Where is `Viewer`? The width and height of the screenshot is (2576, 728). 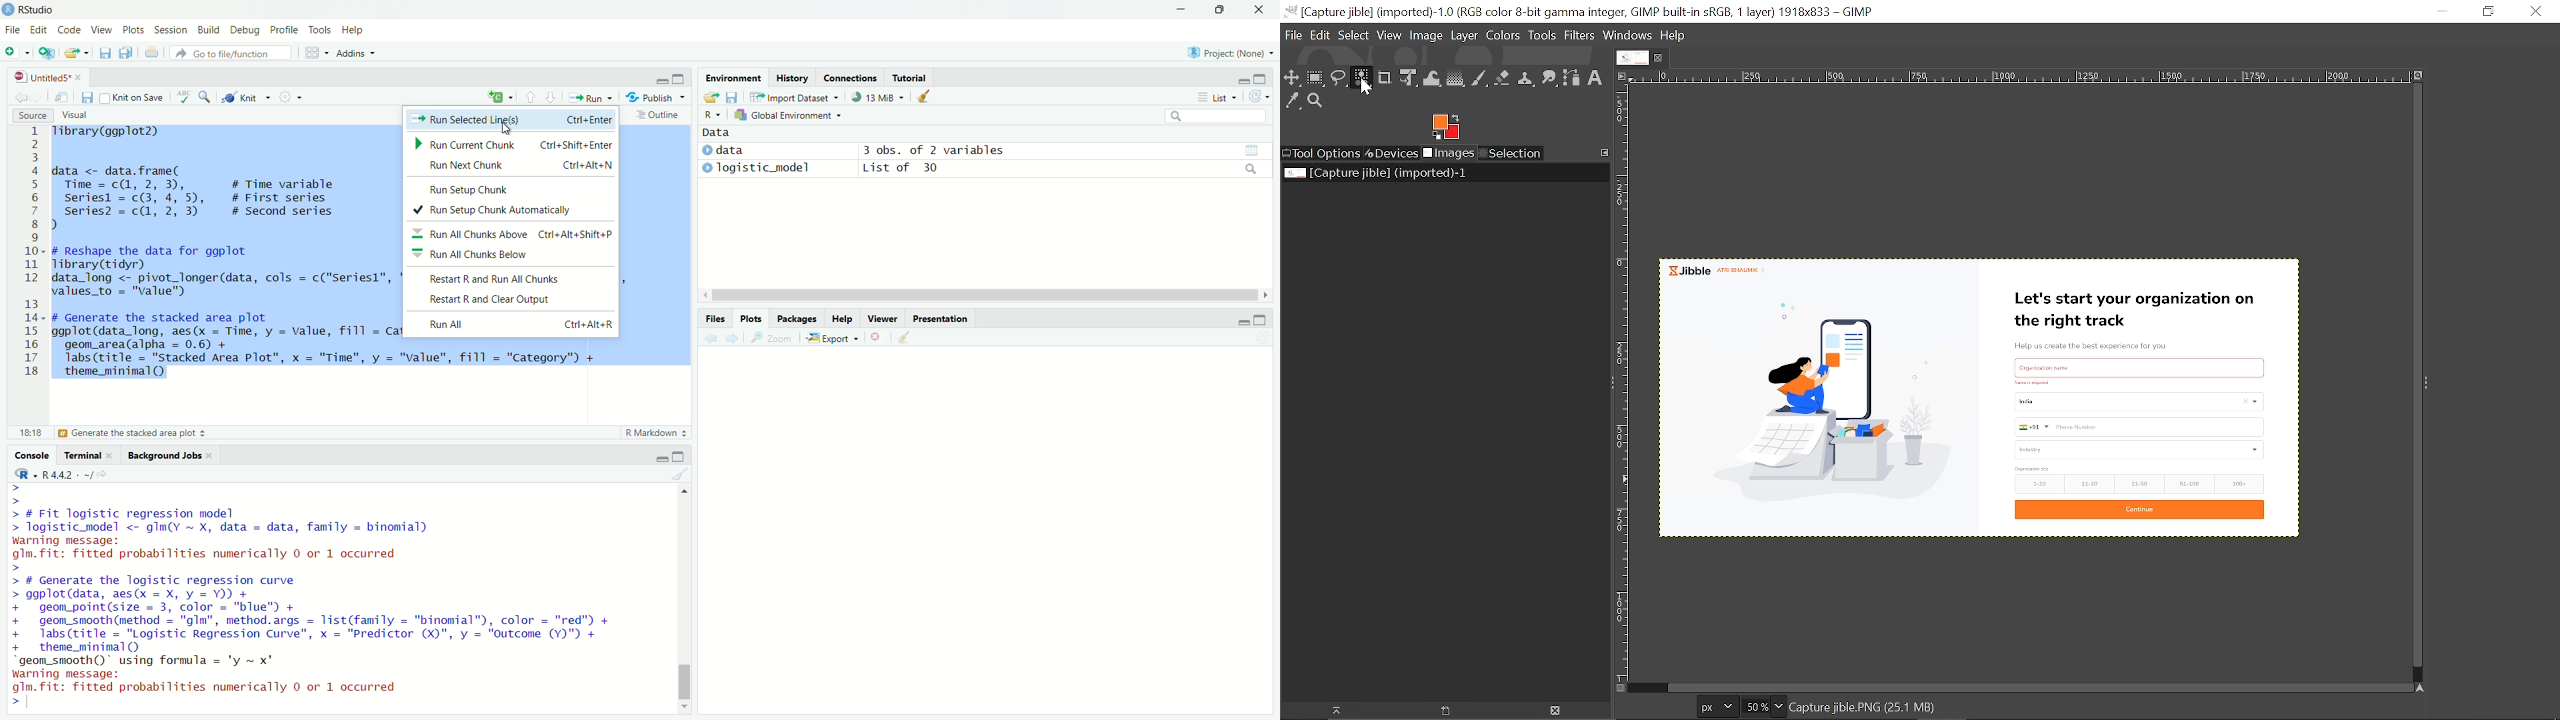 Viewer is located at coordinates (882, 318).